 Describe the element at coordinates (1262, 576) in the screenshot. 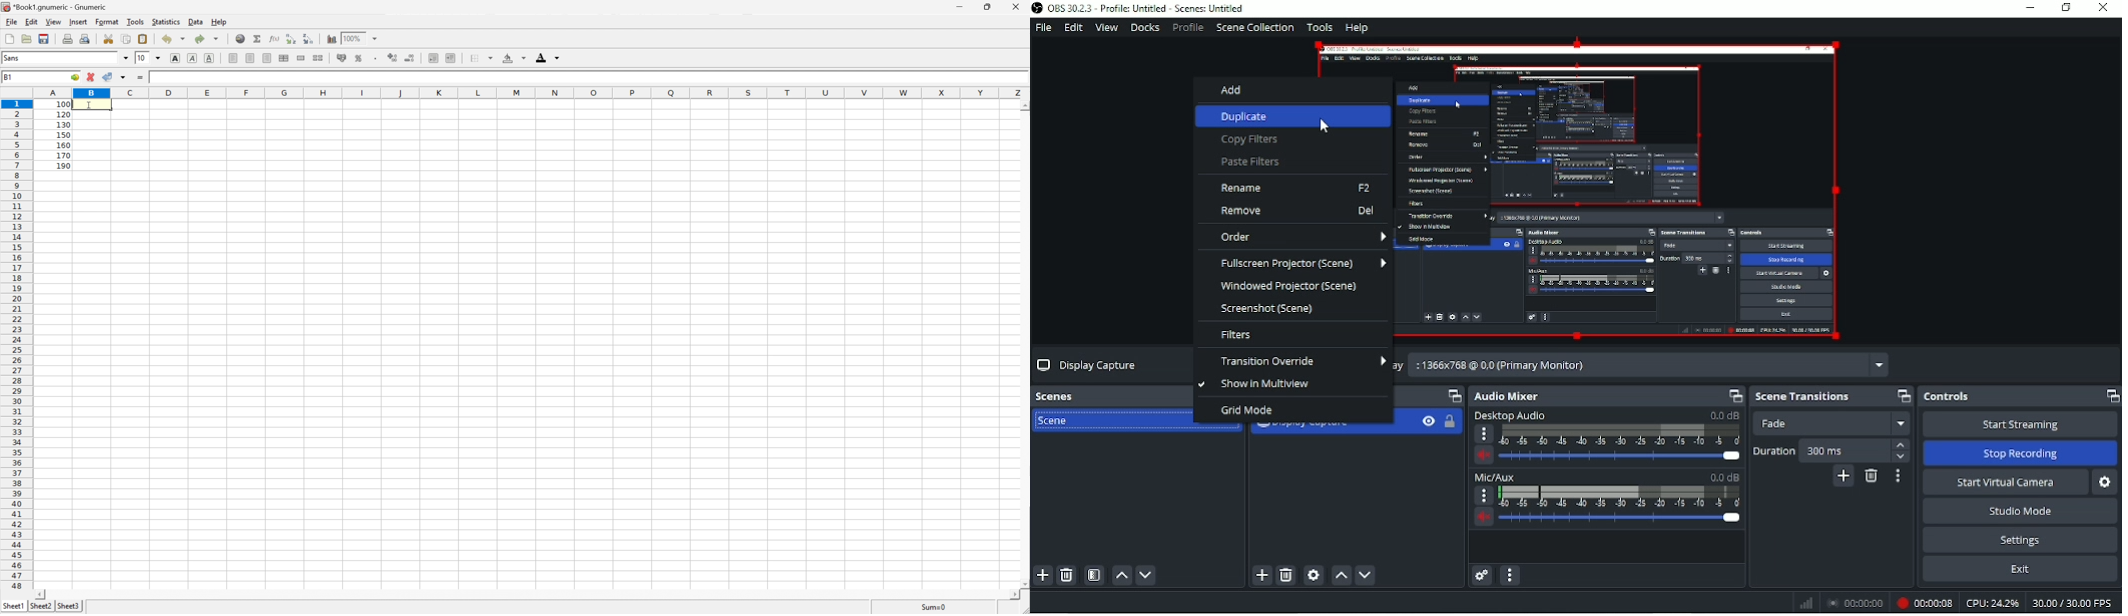

I see `Add source` at that location.